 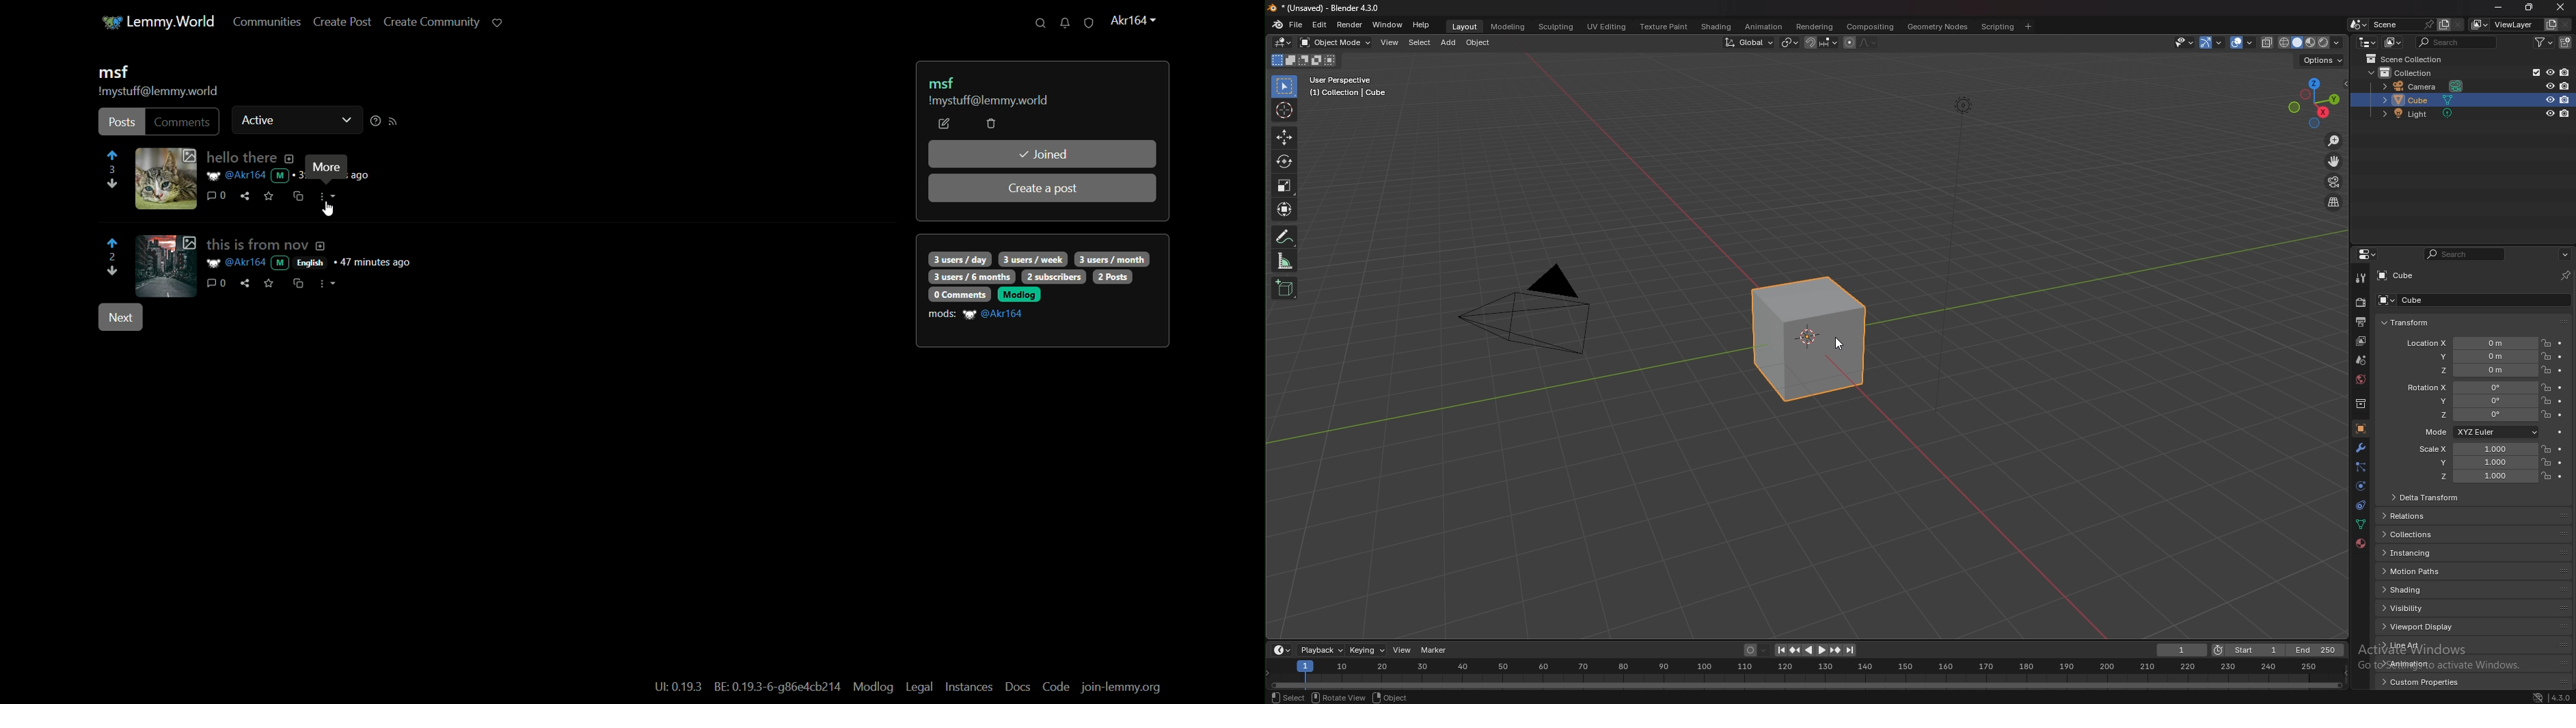 What do you see at coordinates (970, 277) in the screenshot?
I see `3 users per 6 month` at bounding box center [970, 277].